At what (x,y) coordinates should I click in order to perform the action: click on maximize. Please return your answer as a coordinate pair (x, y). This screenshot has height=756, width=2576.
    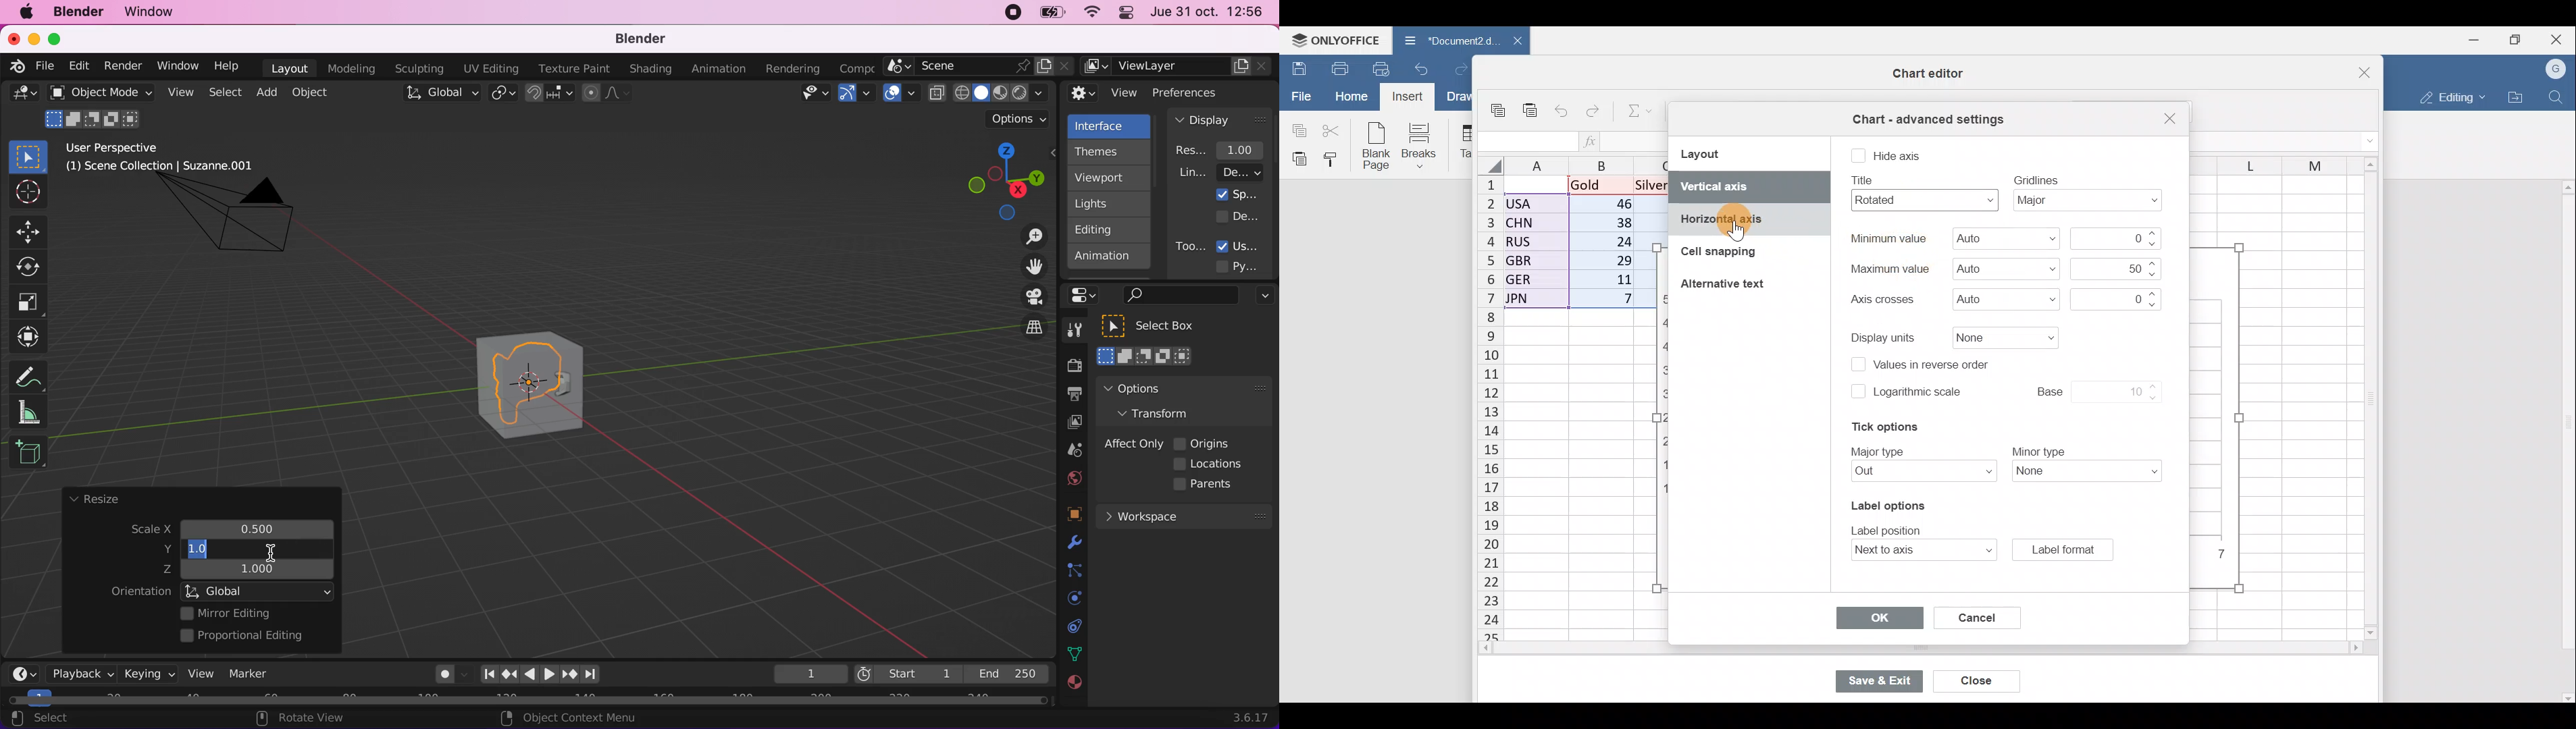
    Looking at the image, I should click on (60, 38).